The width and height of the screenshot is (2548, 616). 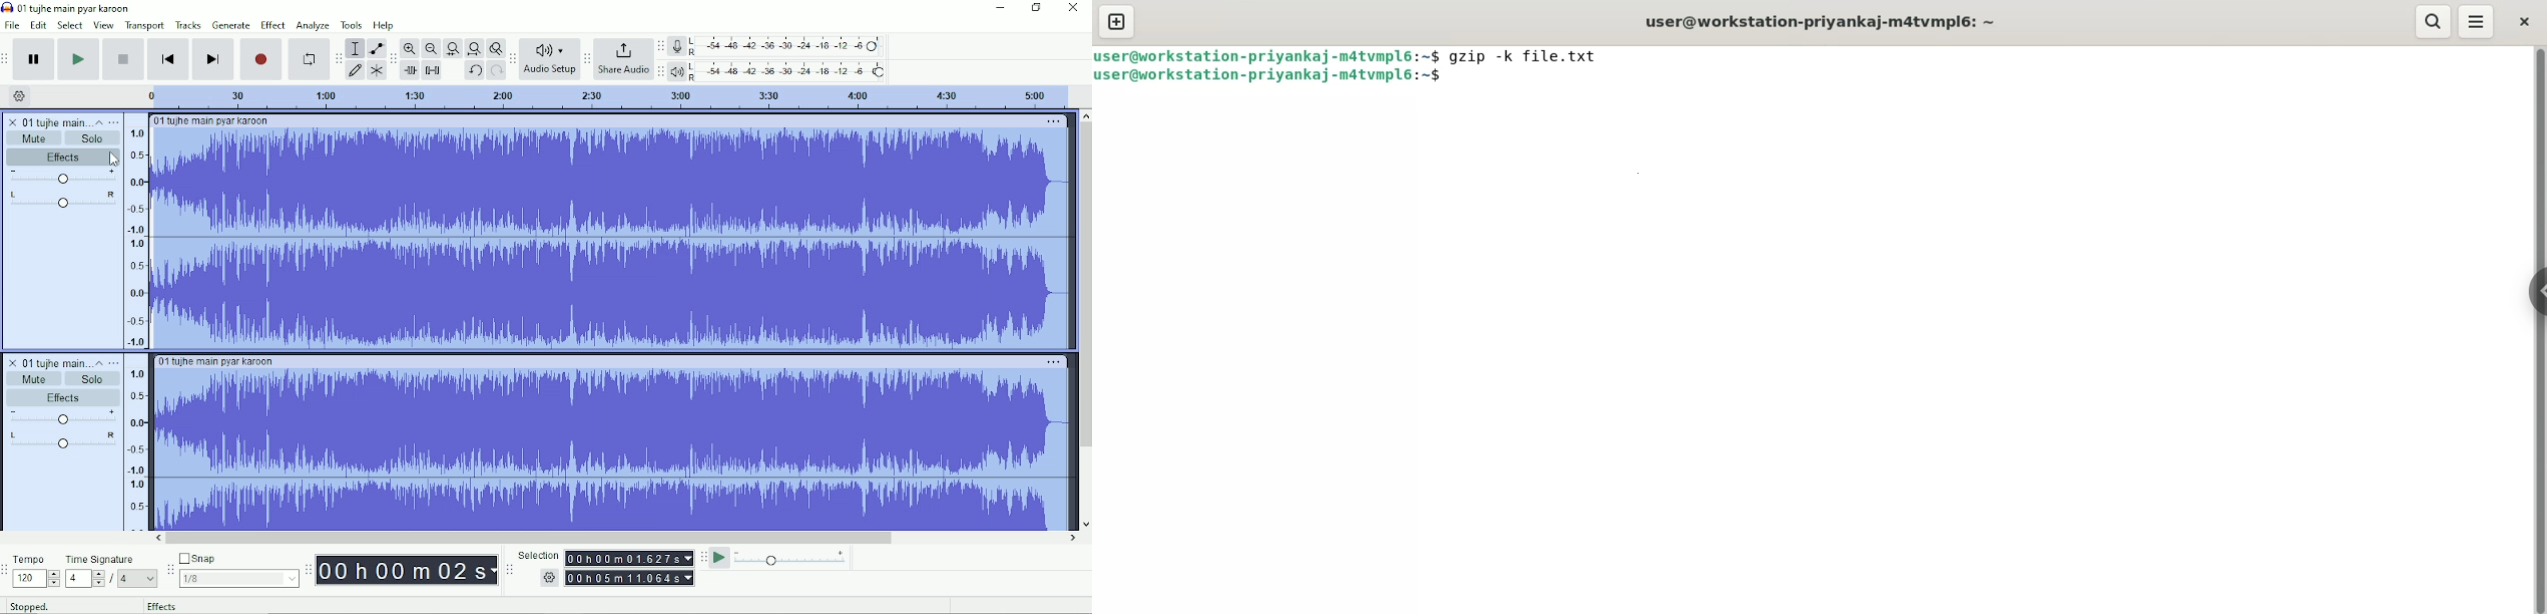 I want to click on Pan, so click(x=60, y=444).